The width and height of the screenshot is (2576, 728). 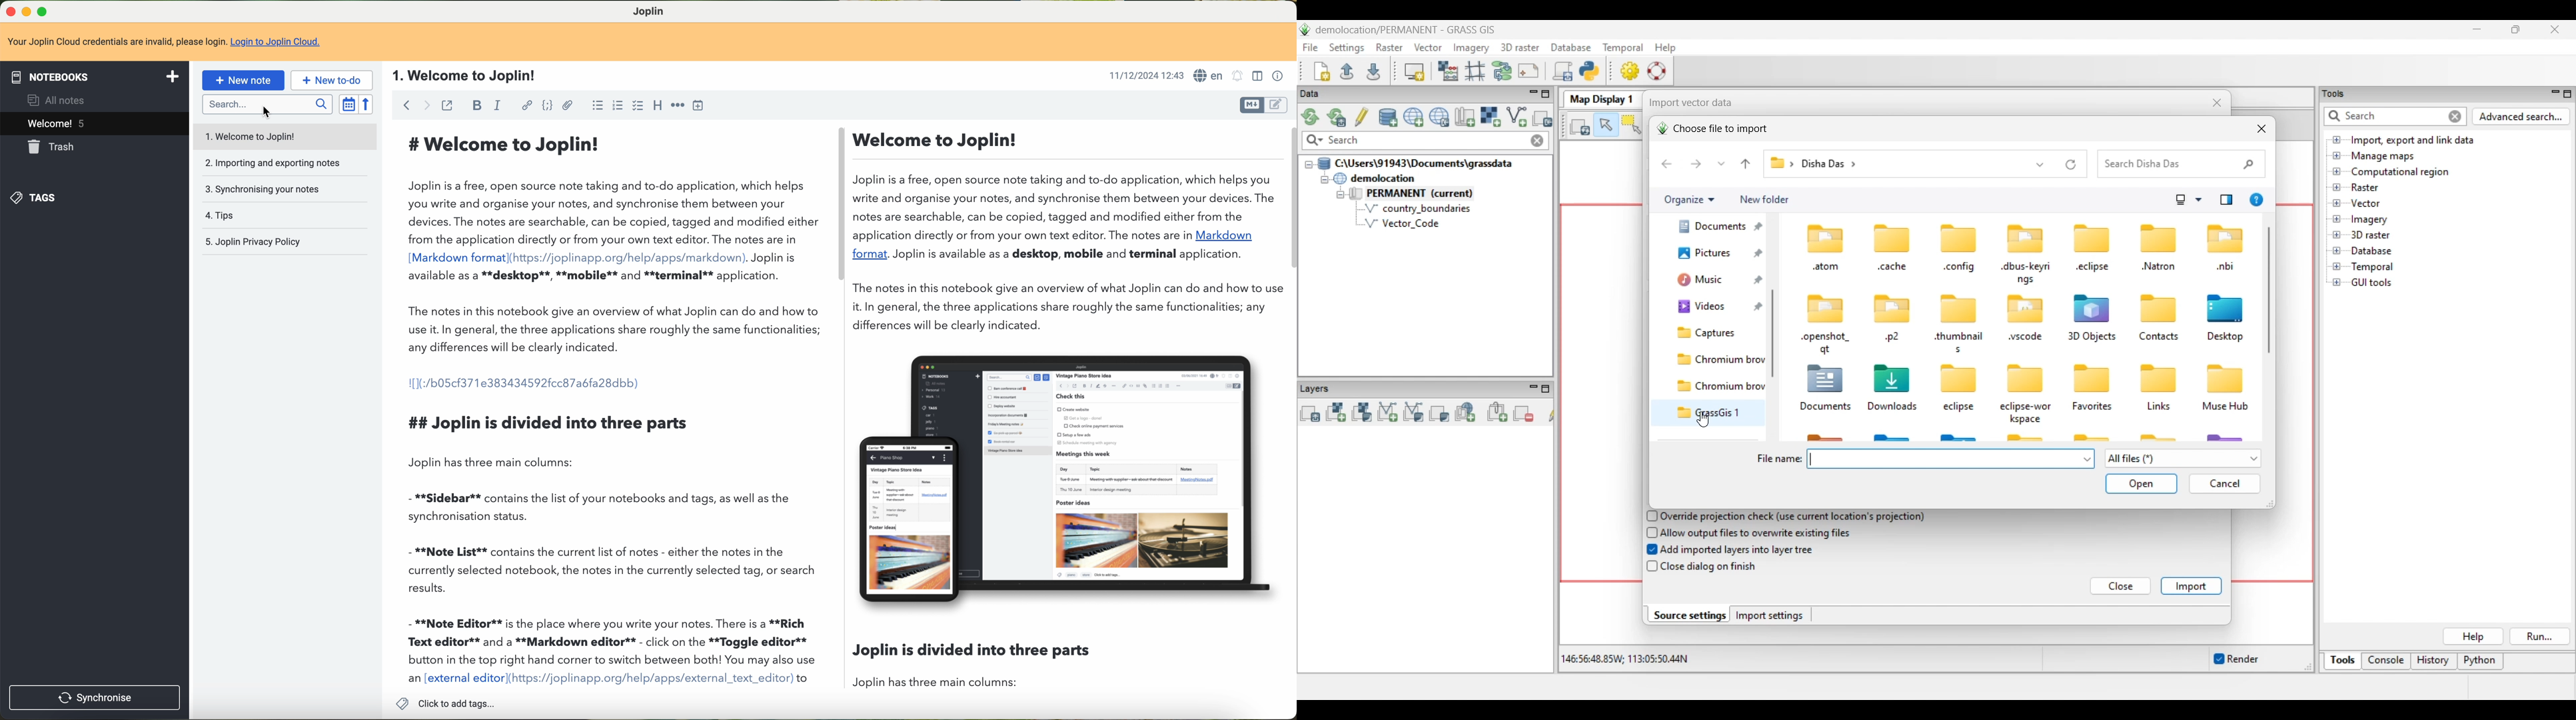 What do you see at coordinates (648, 42) in the screenshot?
I see `Your Joplin Cloud credentials are invalid, please log in to Joplin Cloud` at bounding box center [648, 42].